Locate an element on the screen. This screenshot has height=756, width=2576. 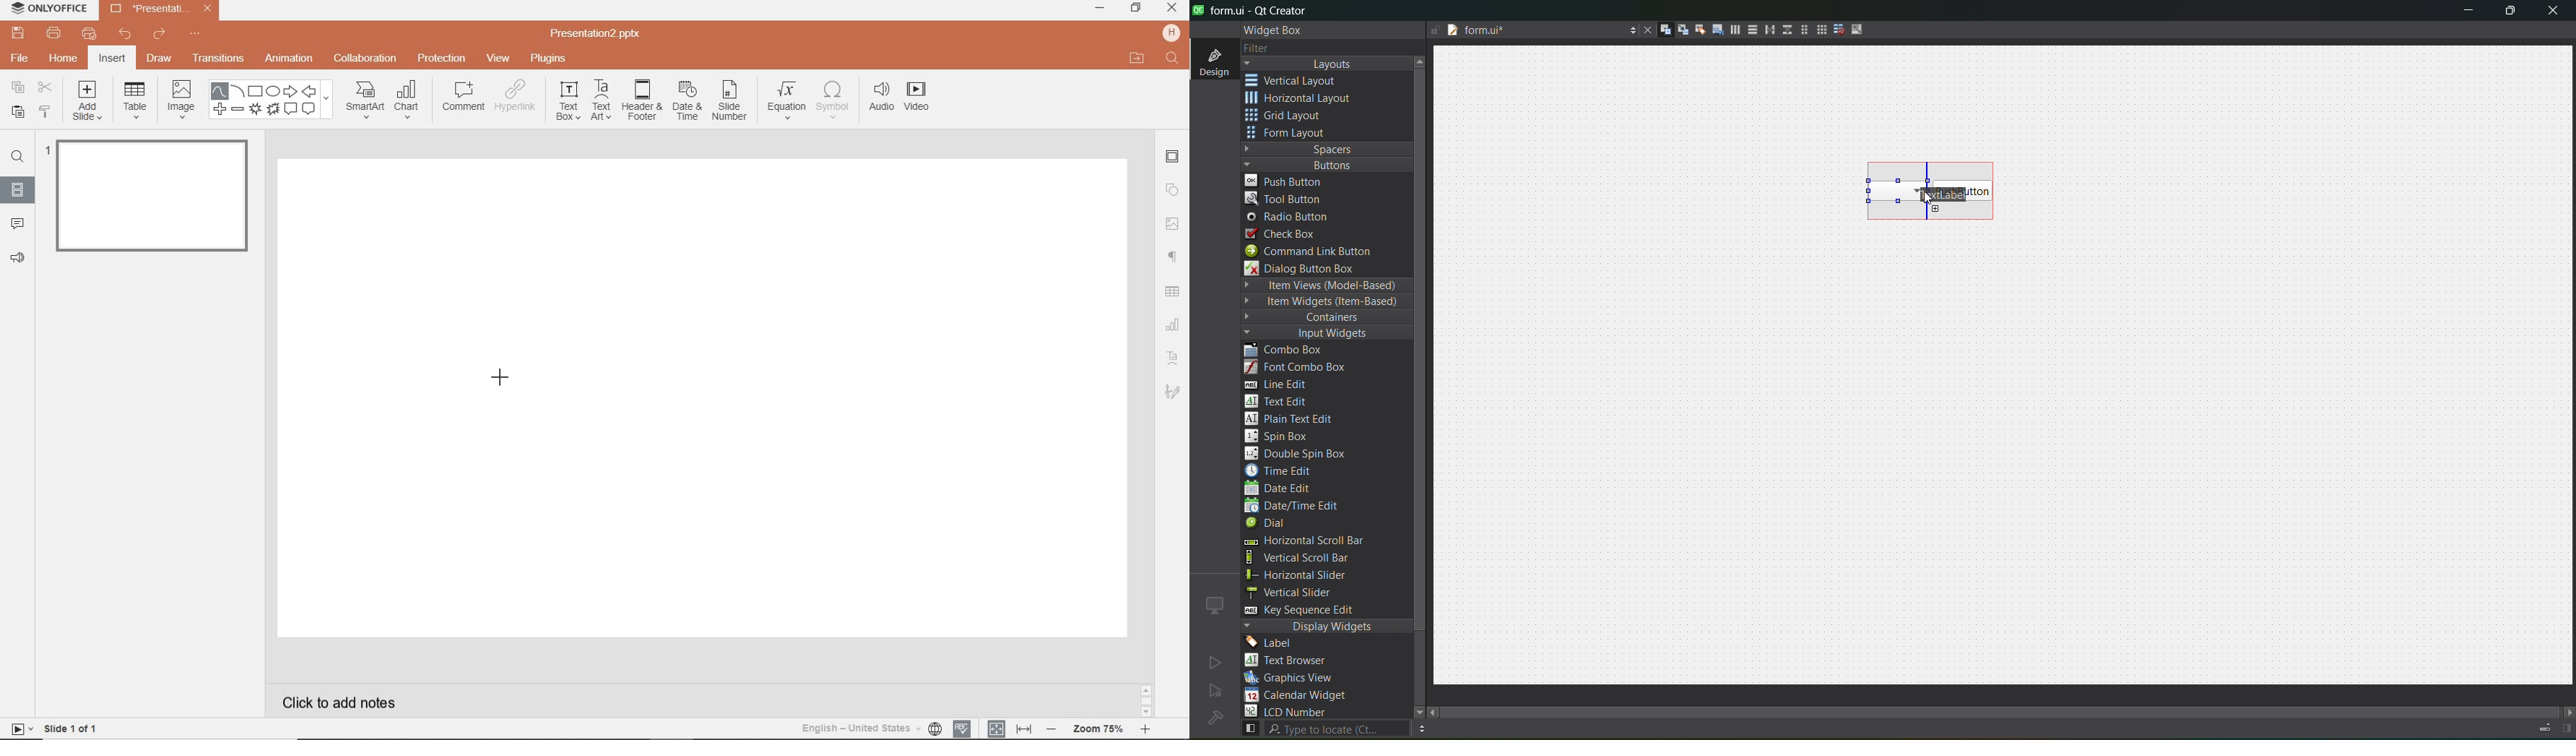
SLIDE NUMBER is located at coordinates (730, 104).